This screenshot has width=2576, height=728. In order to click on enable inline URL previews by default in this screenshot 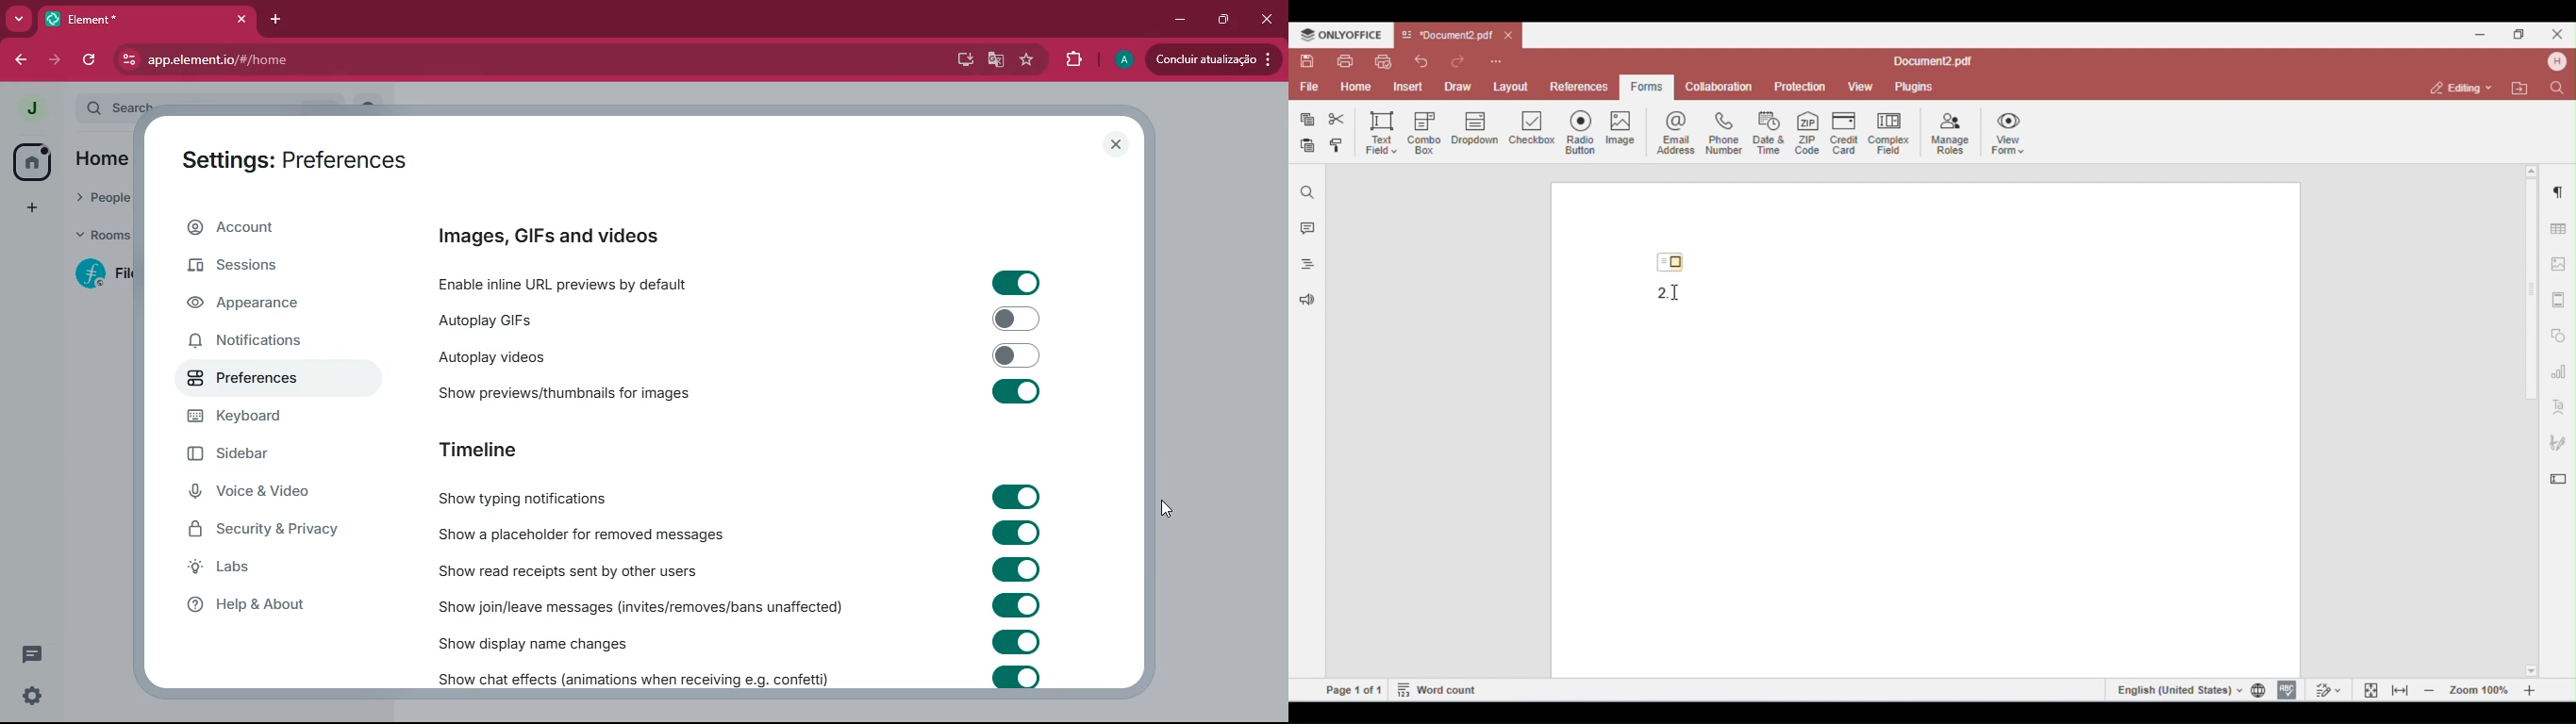, I will do `click(575, 282)`.